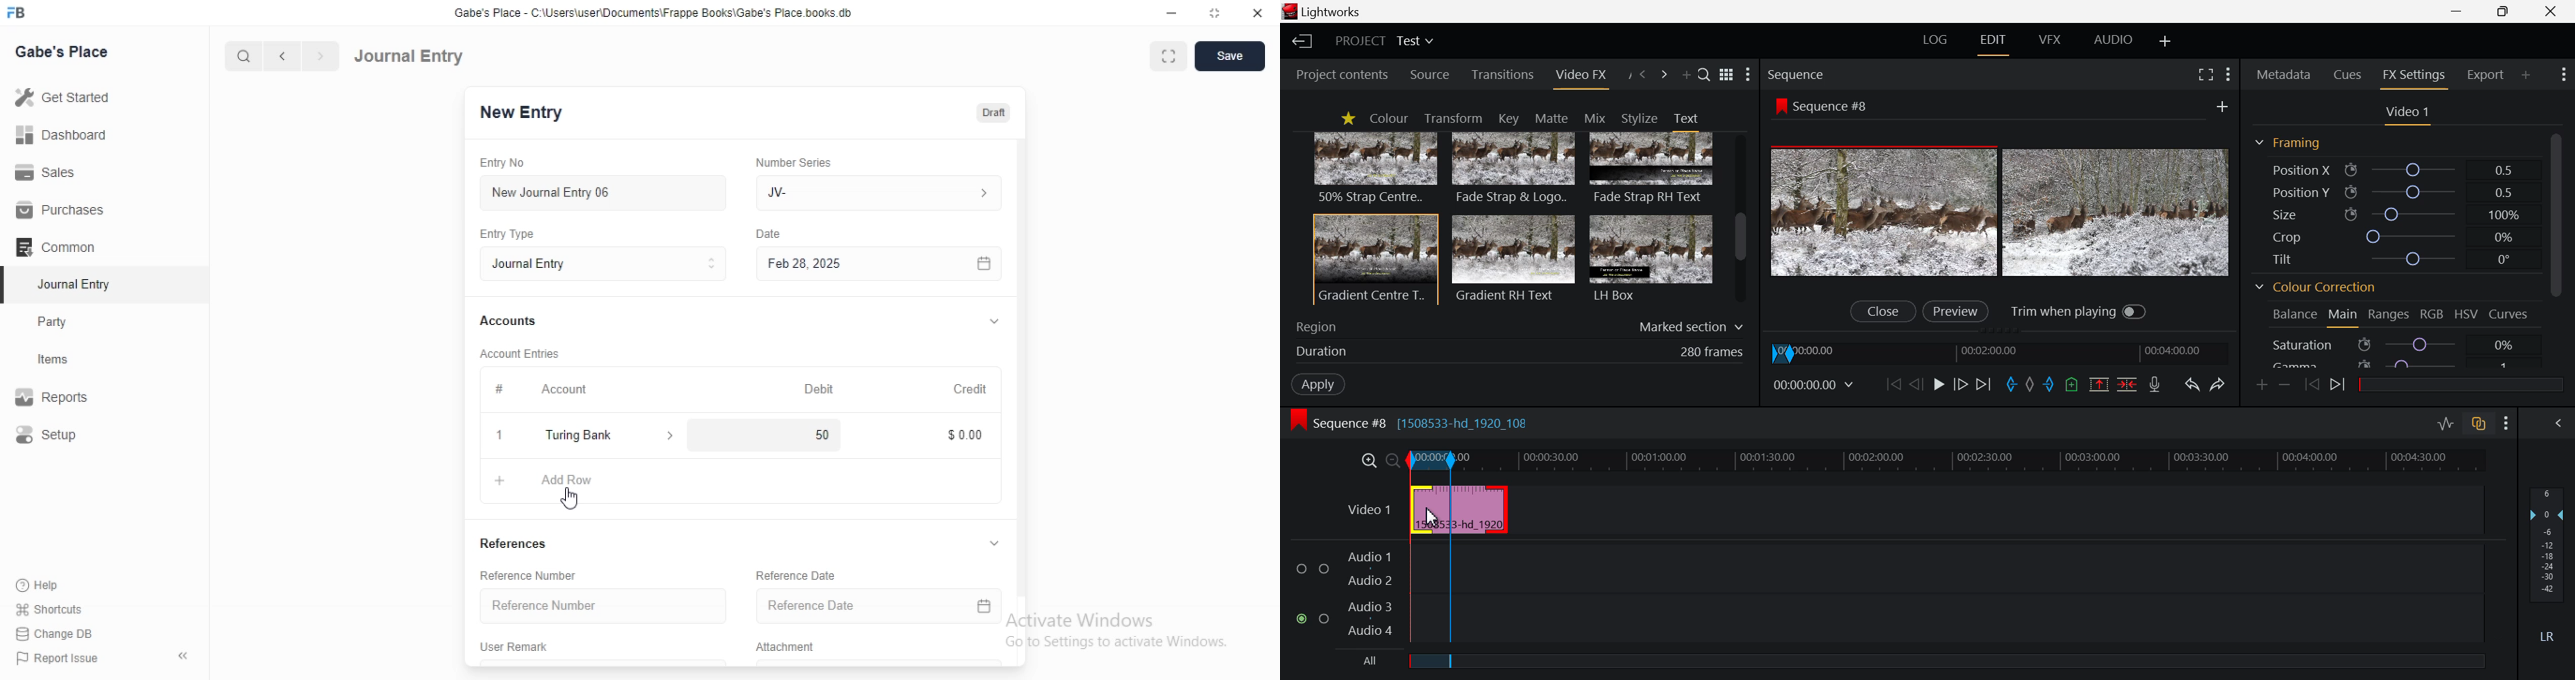 This screenshot has height=700, width=2576. I want to click on calender, so click(985, 609).